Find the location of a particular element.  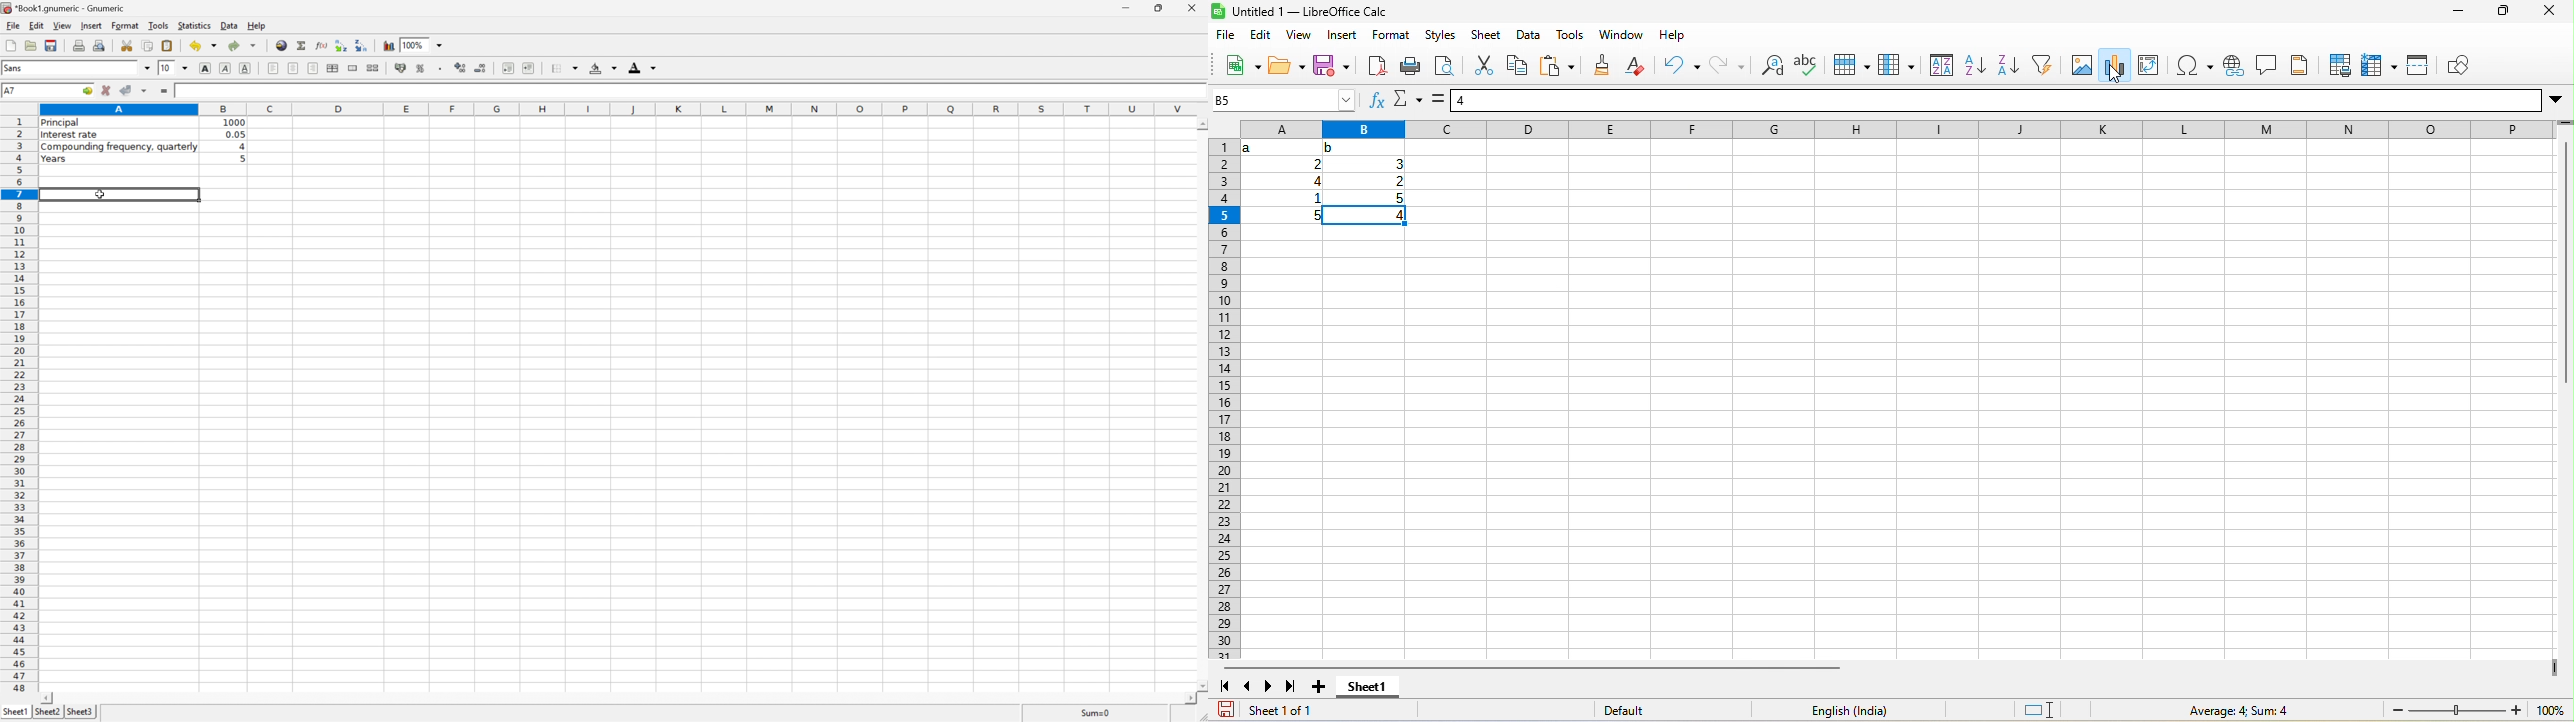

Zoom in is located at coordinates (2516, 710).